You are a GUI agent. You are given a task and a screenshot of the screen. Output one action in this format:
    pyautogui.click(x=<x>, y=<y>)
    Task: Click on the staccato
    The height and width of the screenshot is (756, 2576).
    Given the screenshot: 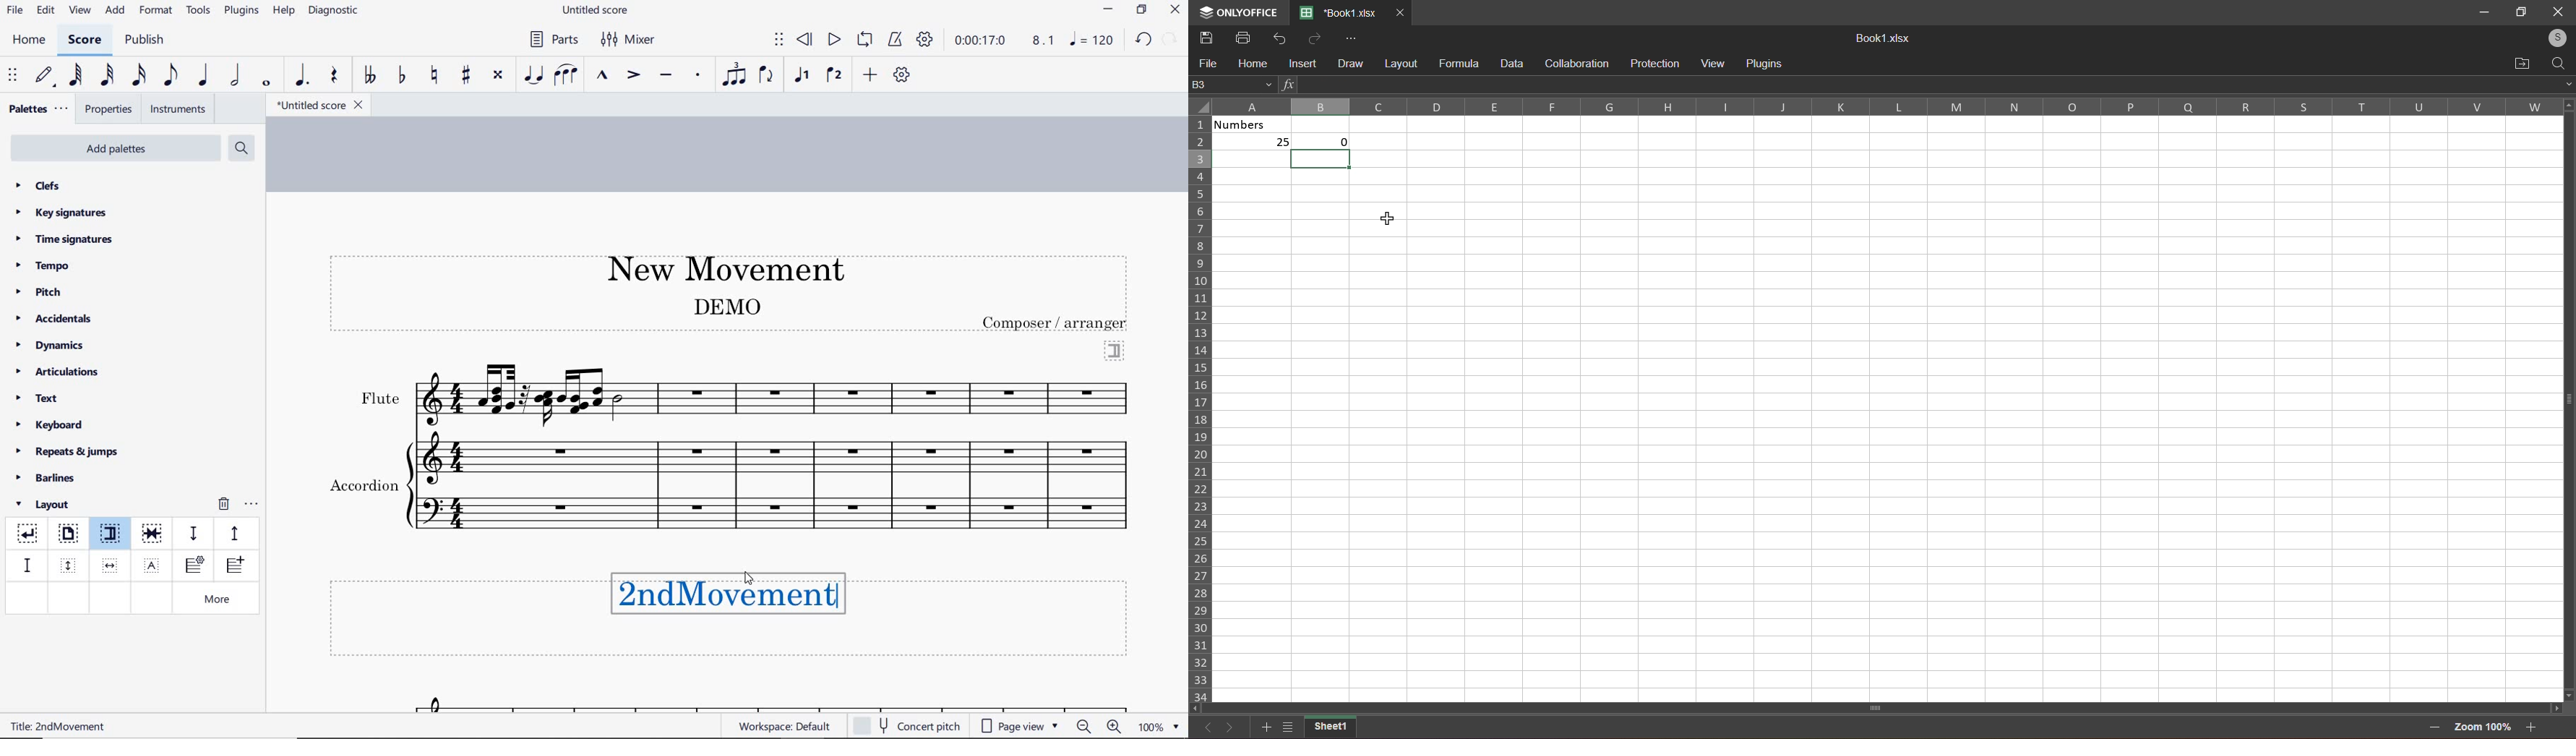 What is the action you would take?
    pyautogui.click(x=698, y=75)
    